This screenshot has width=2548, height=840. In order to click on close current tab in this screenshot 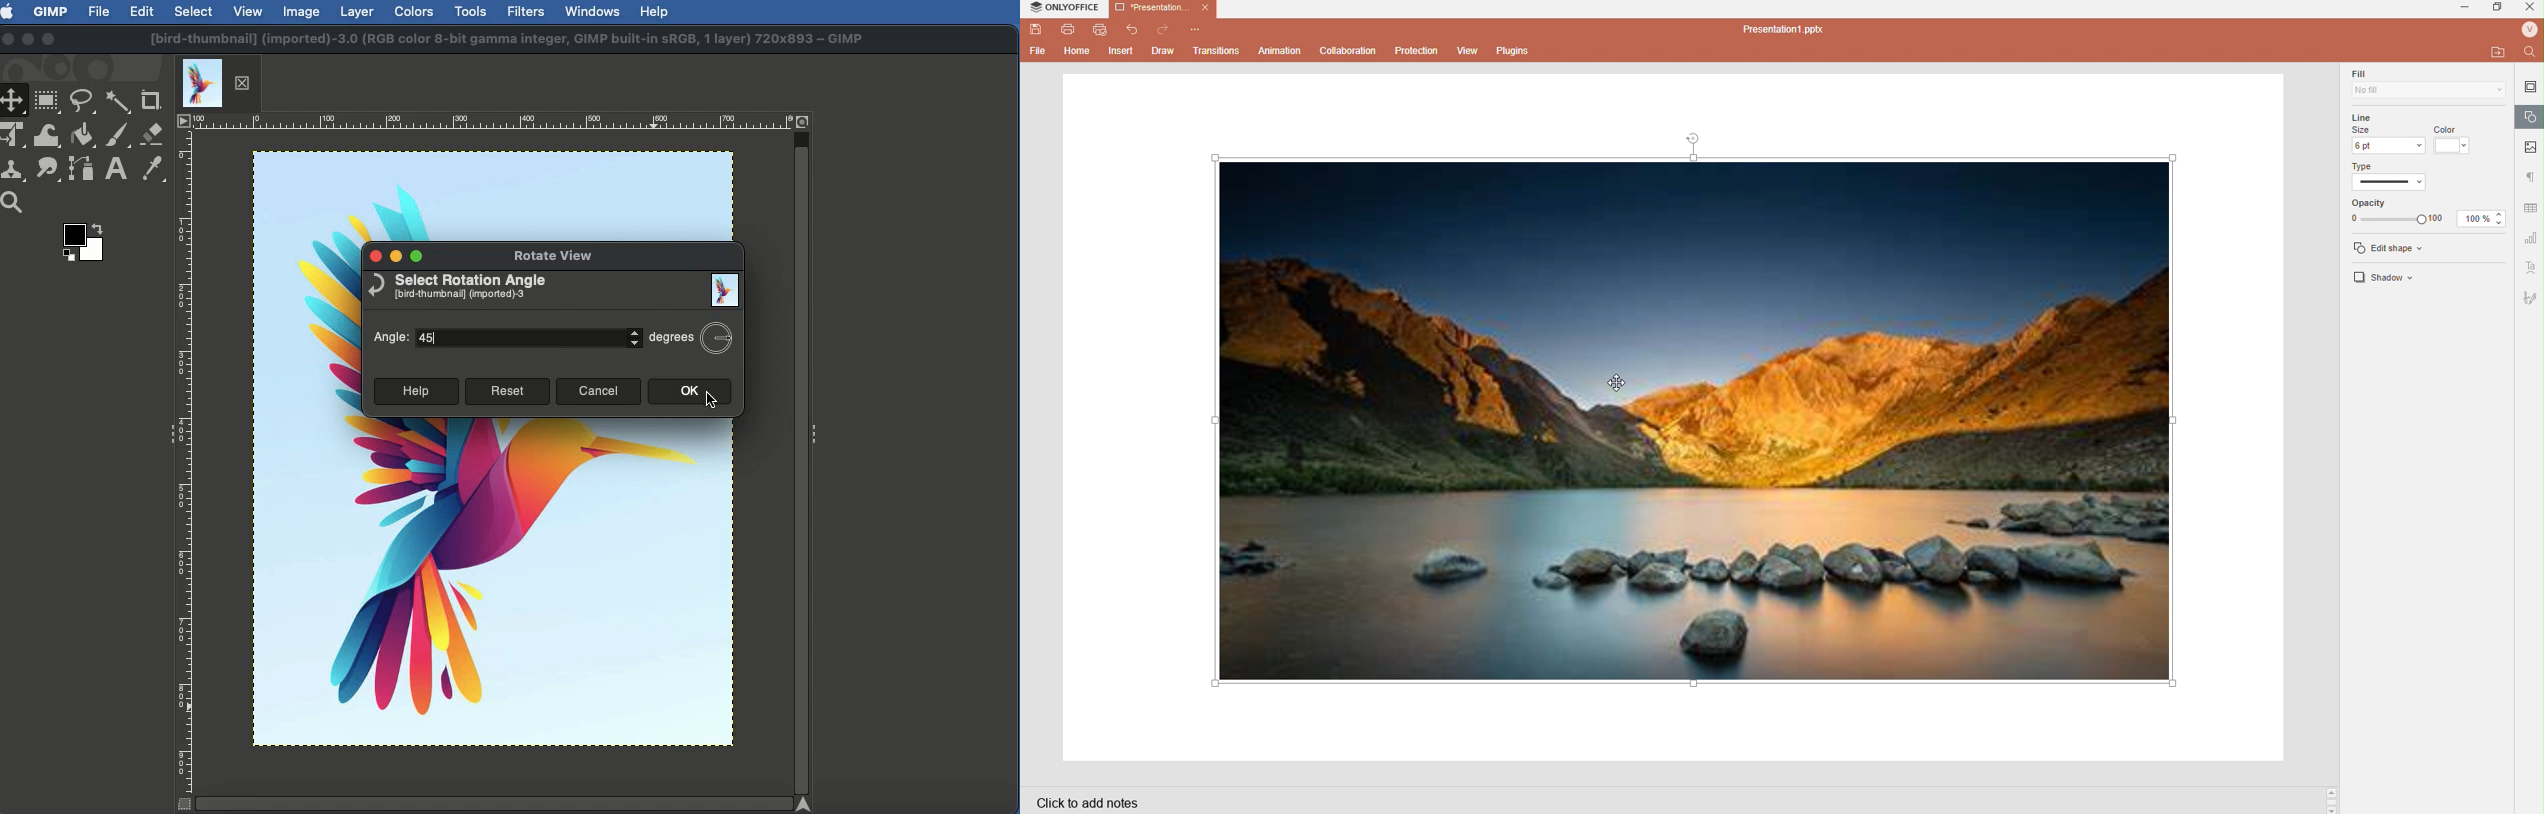, I will do `click(247, 83)`.